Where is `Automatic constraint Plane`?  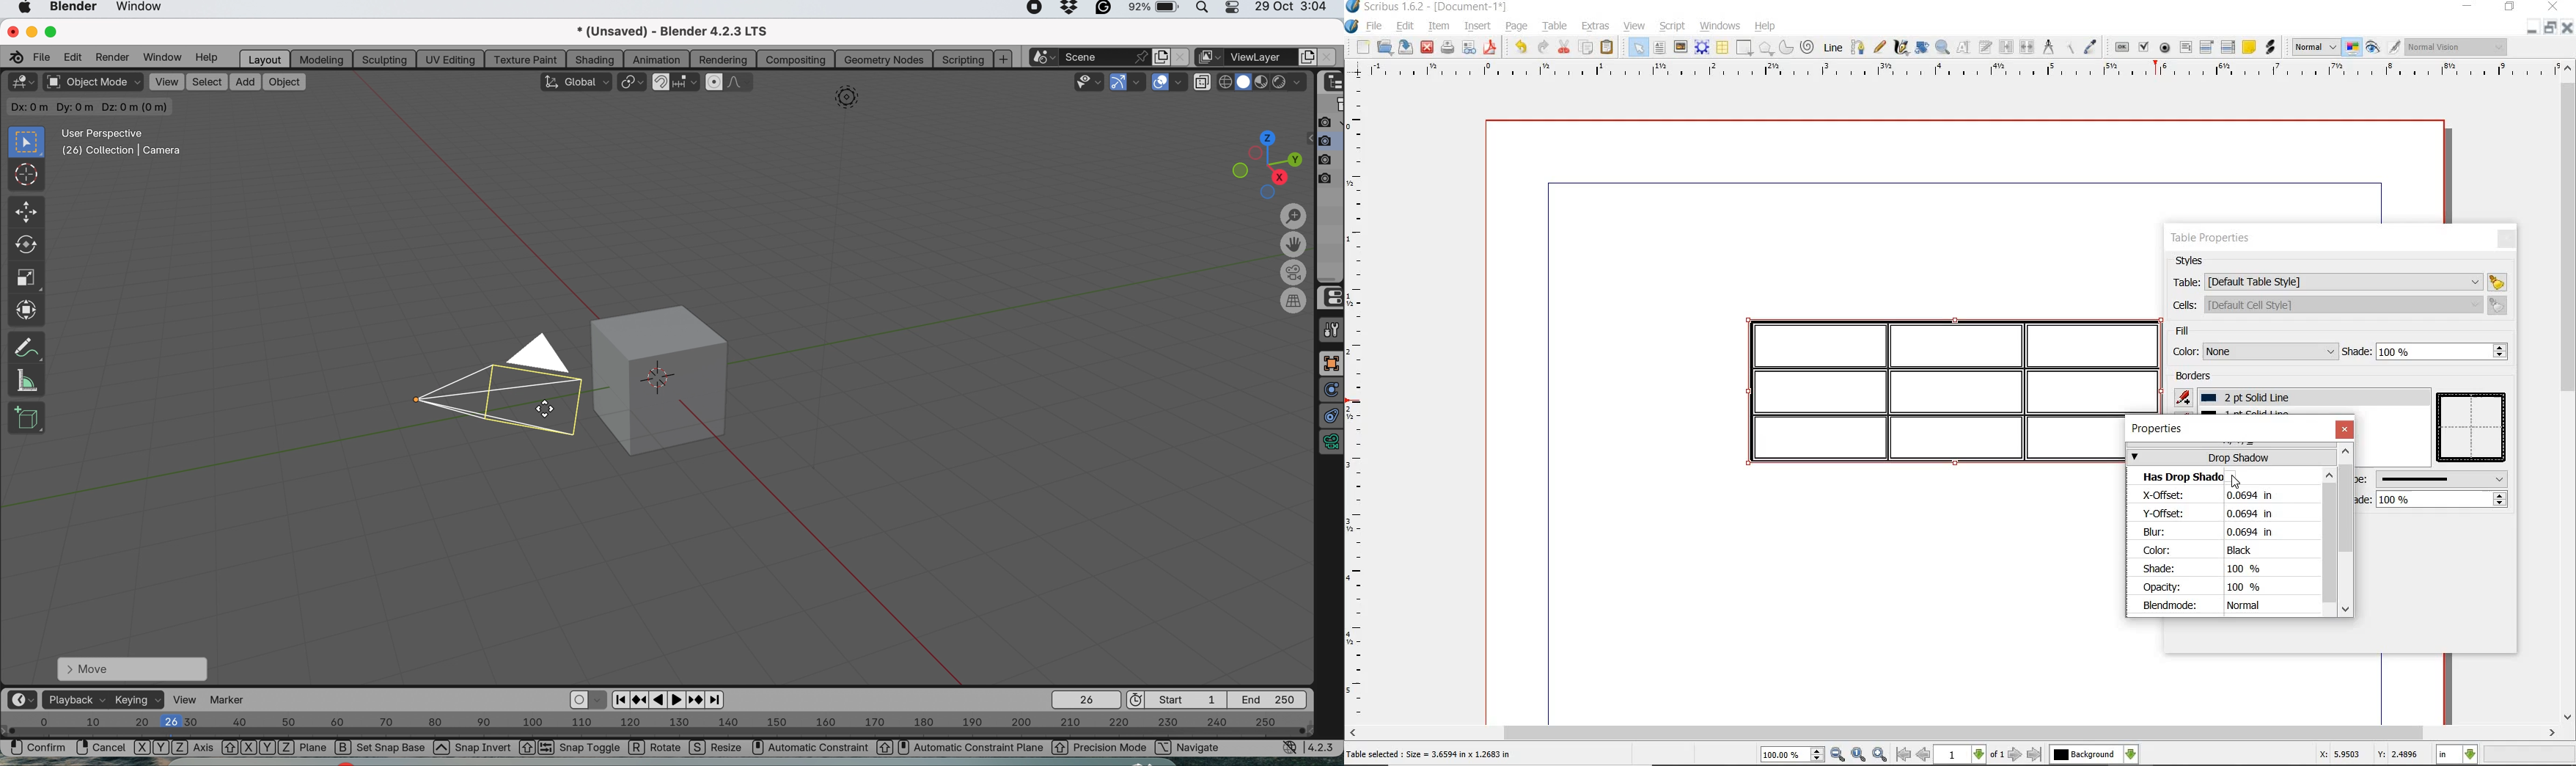 Automatic constraint Plane is located at coordinates (971, 748).